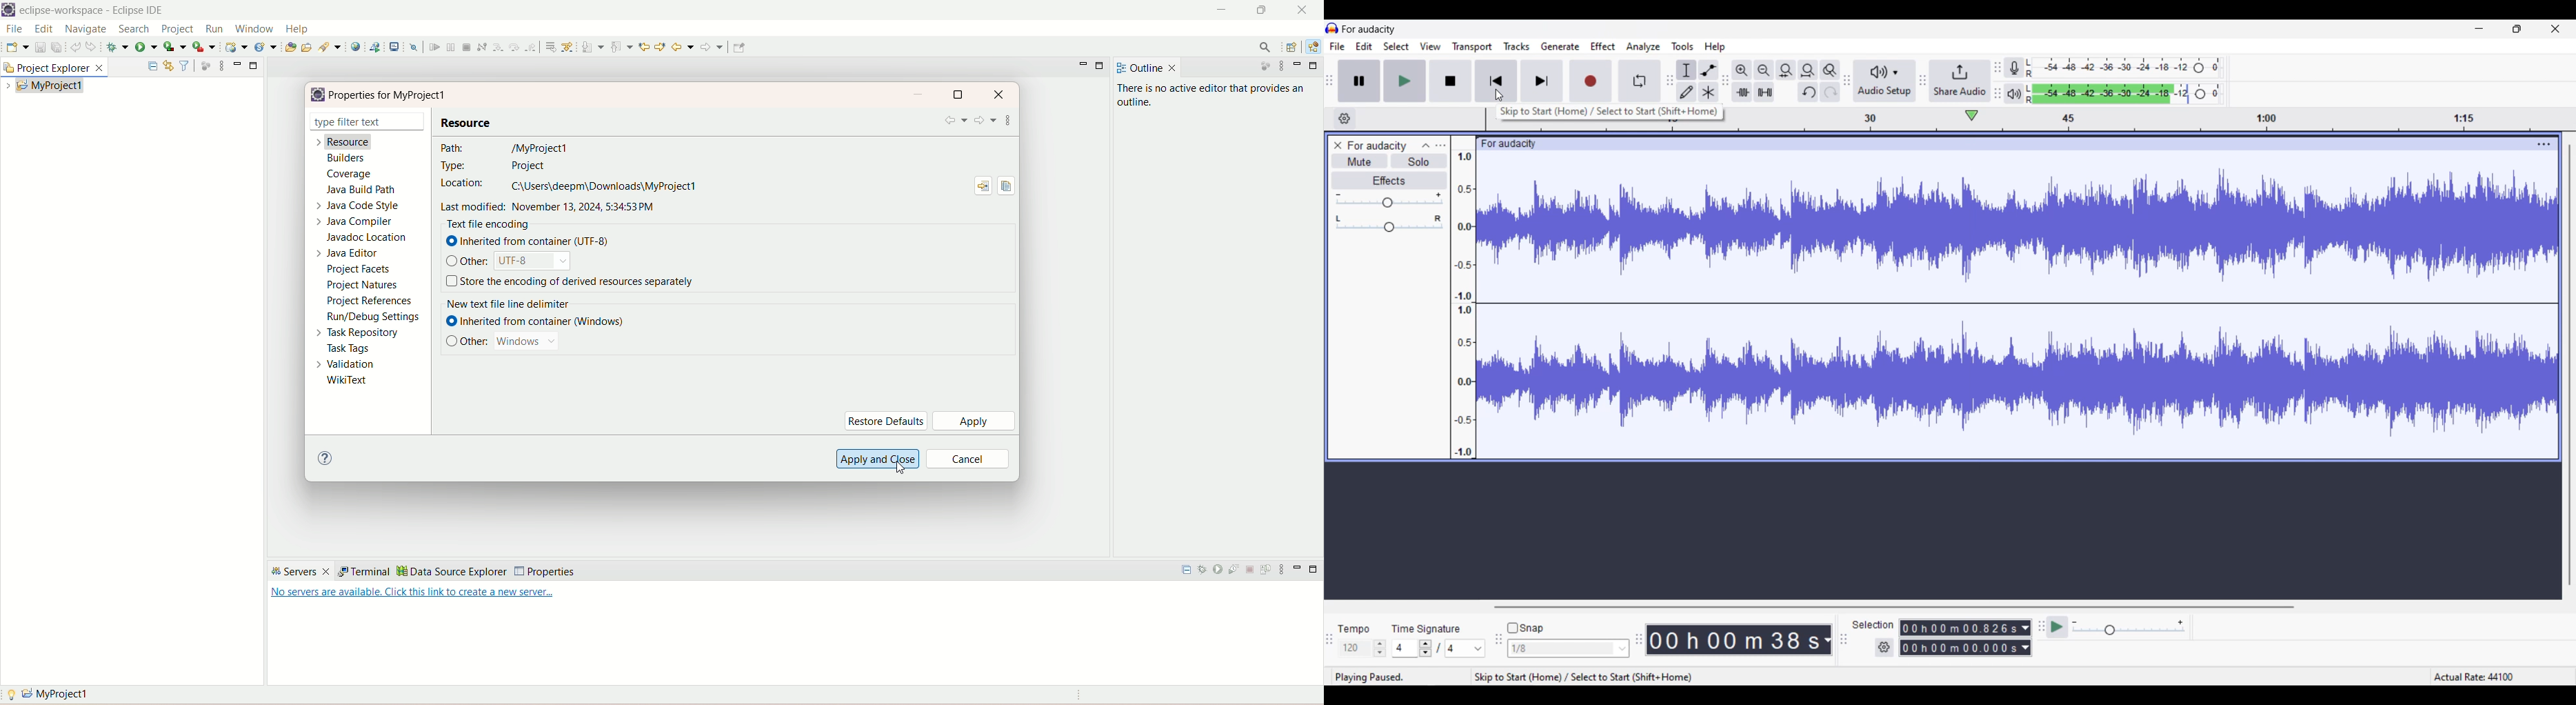  What do you see at coordinates (1960, 638) in the screenshot?
I see `Selection duration` at bounding box center [1960, 638].